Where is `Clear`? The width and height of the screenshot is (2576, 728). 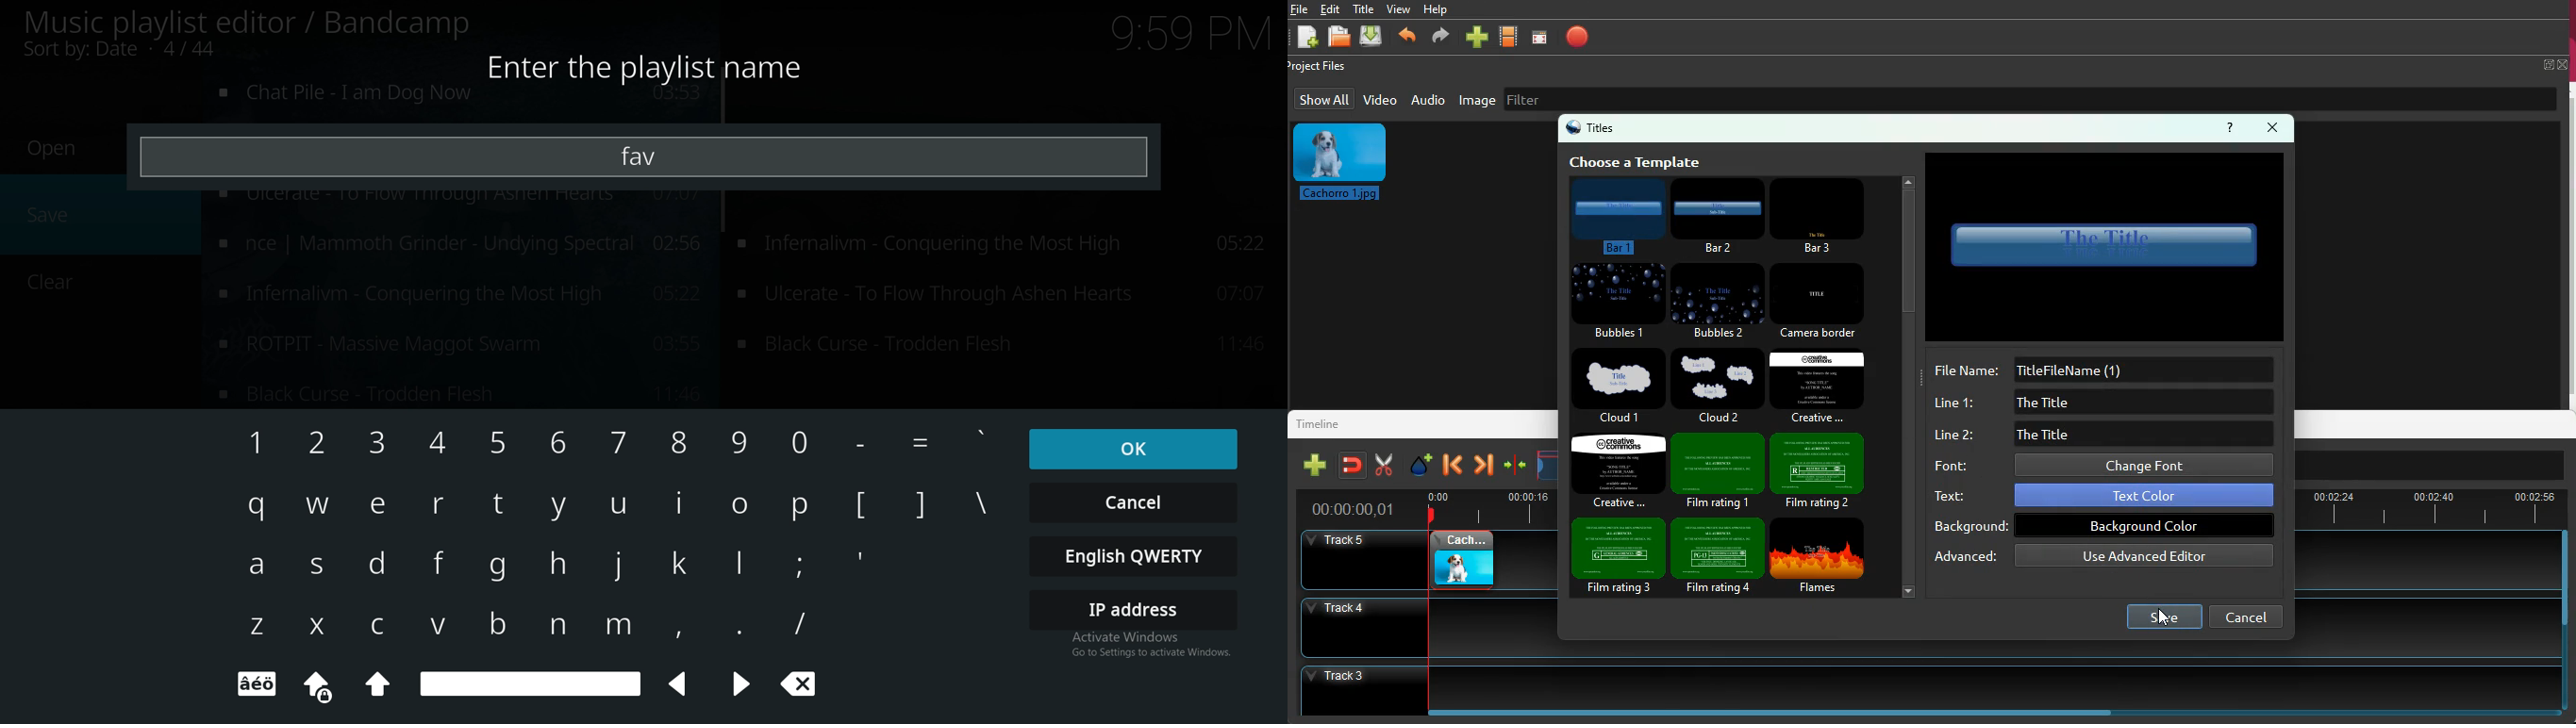 Clear is located at coordinates (804, 686).